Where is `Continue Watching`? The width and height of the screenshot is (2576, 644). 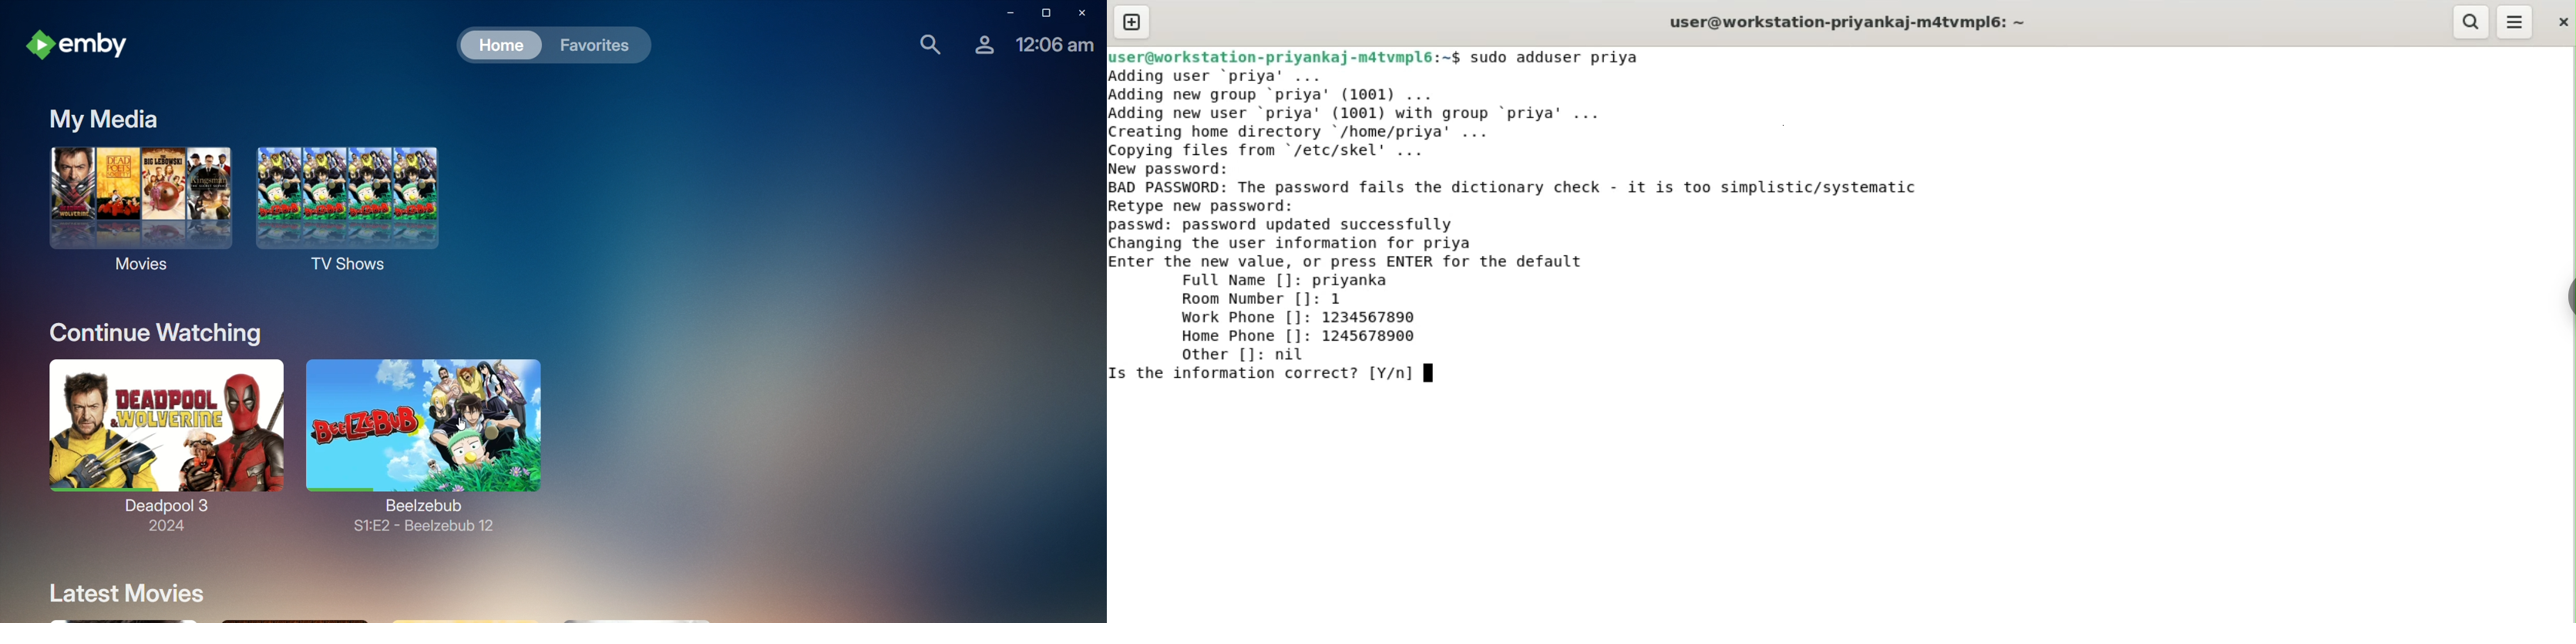
Continue Watching is located at coordinates (153, 331).